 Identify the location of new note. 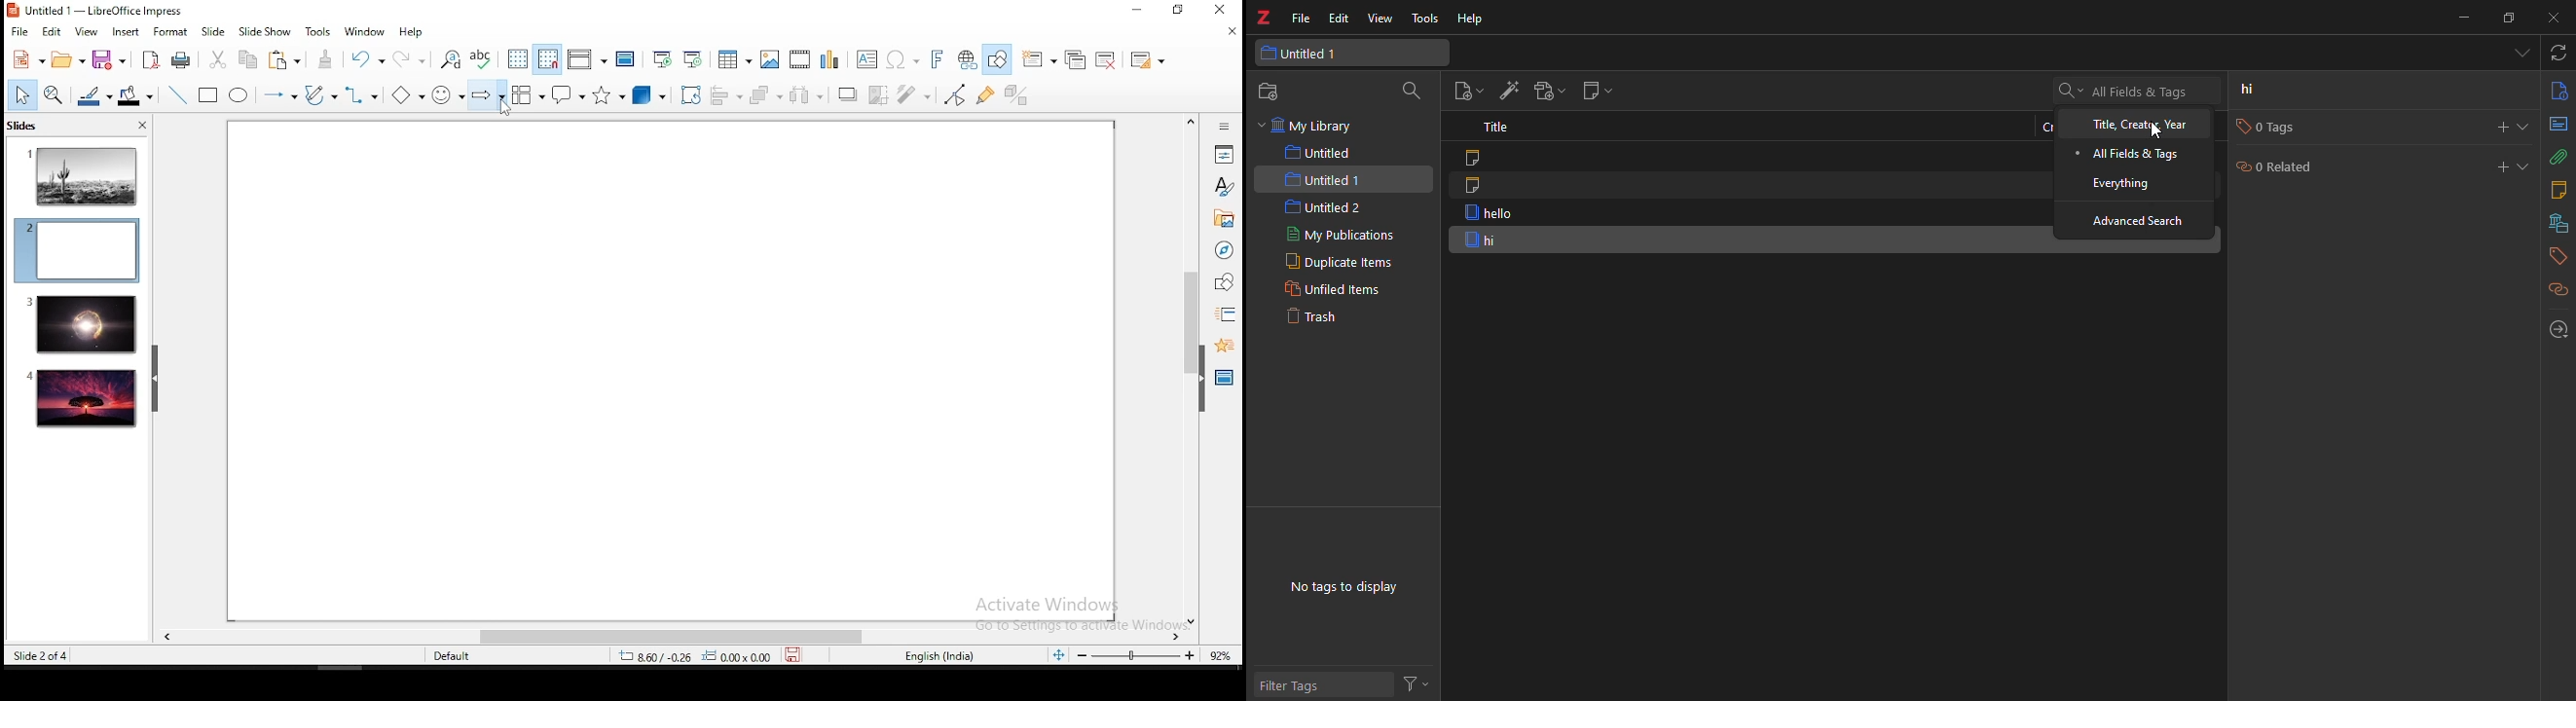
(1600, 91).